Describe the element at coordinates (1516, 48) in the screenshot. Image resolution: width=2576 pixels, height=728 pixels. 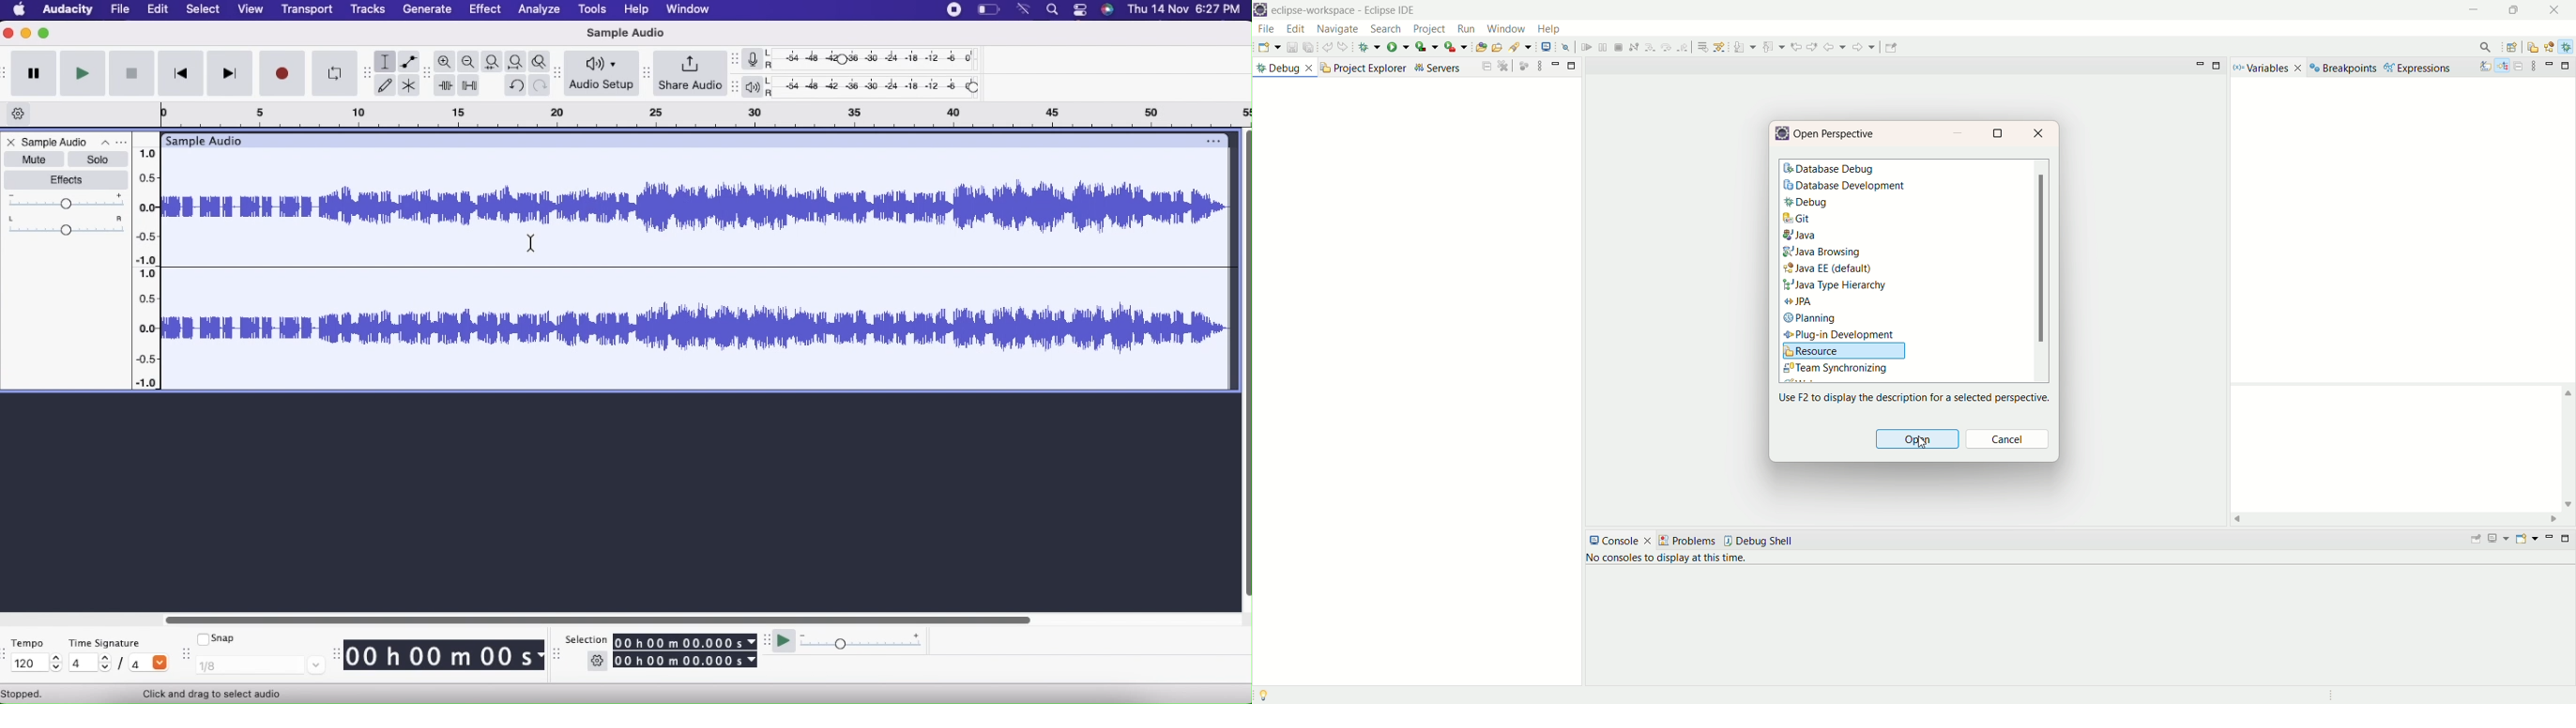
I see `create a new Java servlet` at that location.